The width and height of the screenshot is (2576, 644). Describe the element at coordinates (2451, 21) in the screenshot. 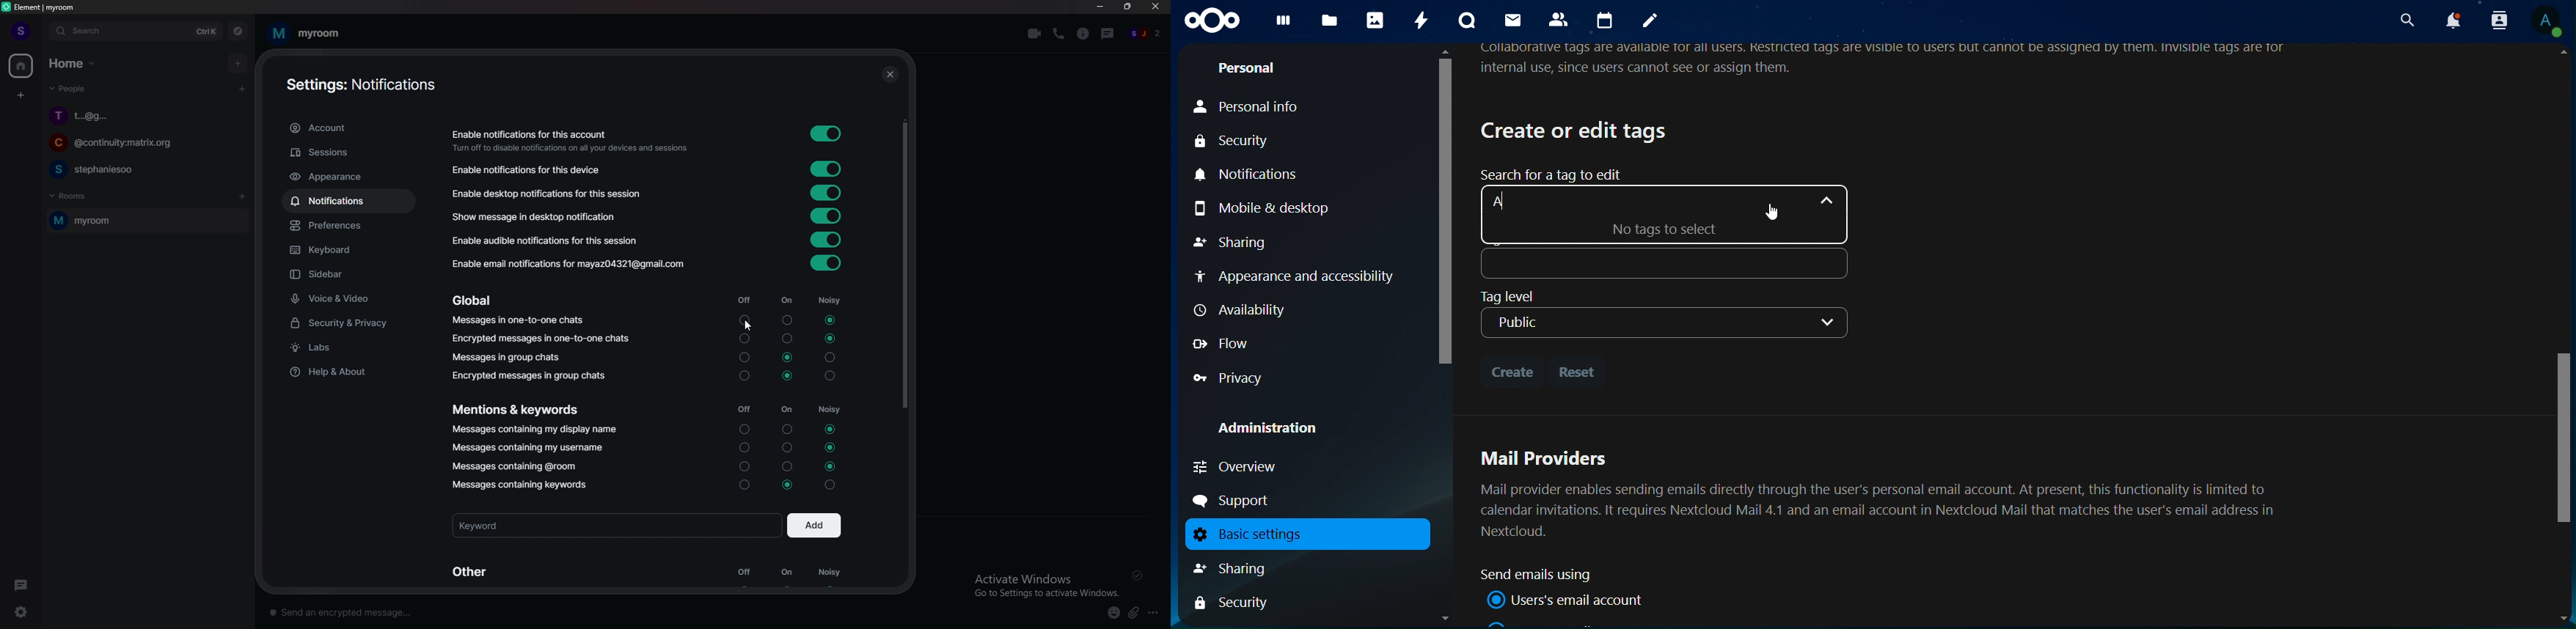

I see `notifications` at that location.